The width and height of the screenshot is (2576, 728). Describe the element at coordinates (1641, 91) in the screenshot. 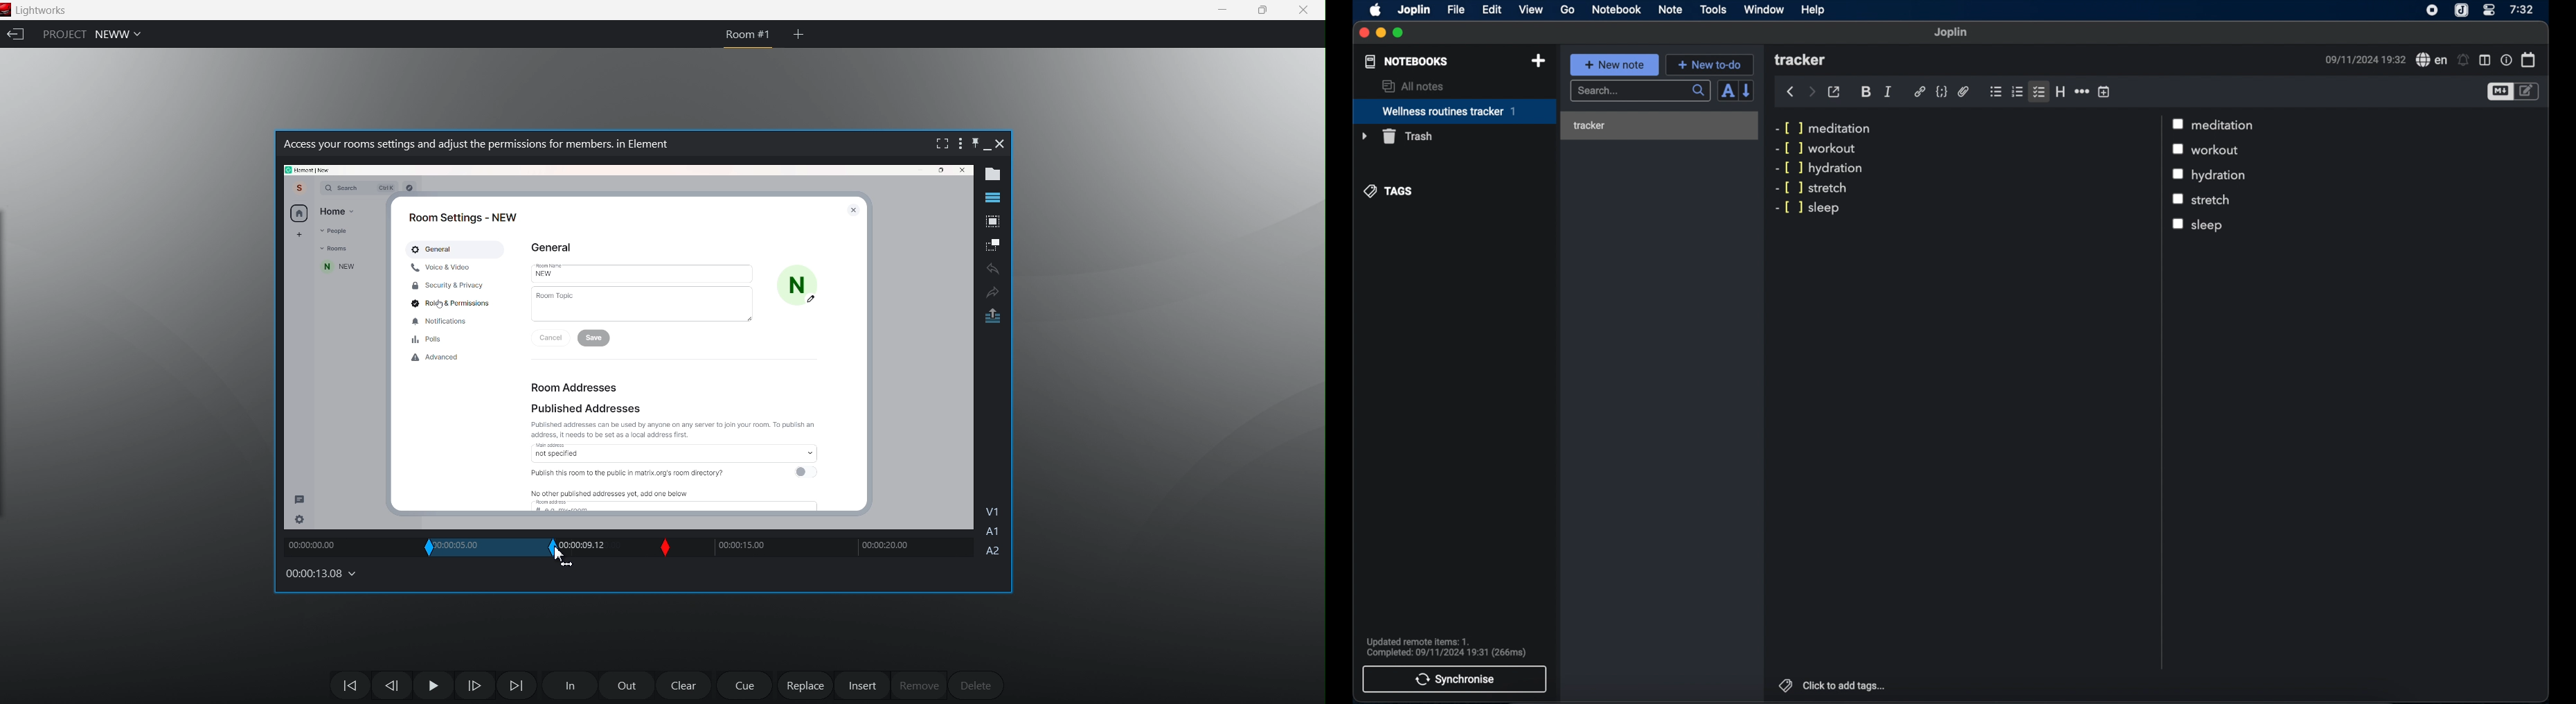

I see `search...` at that location.